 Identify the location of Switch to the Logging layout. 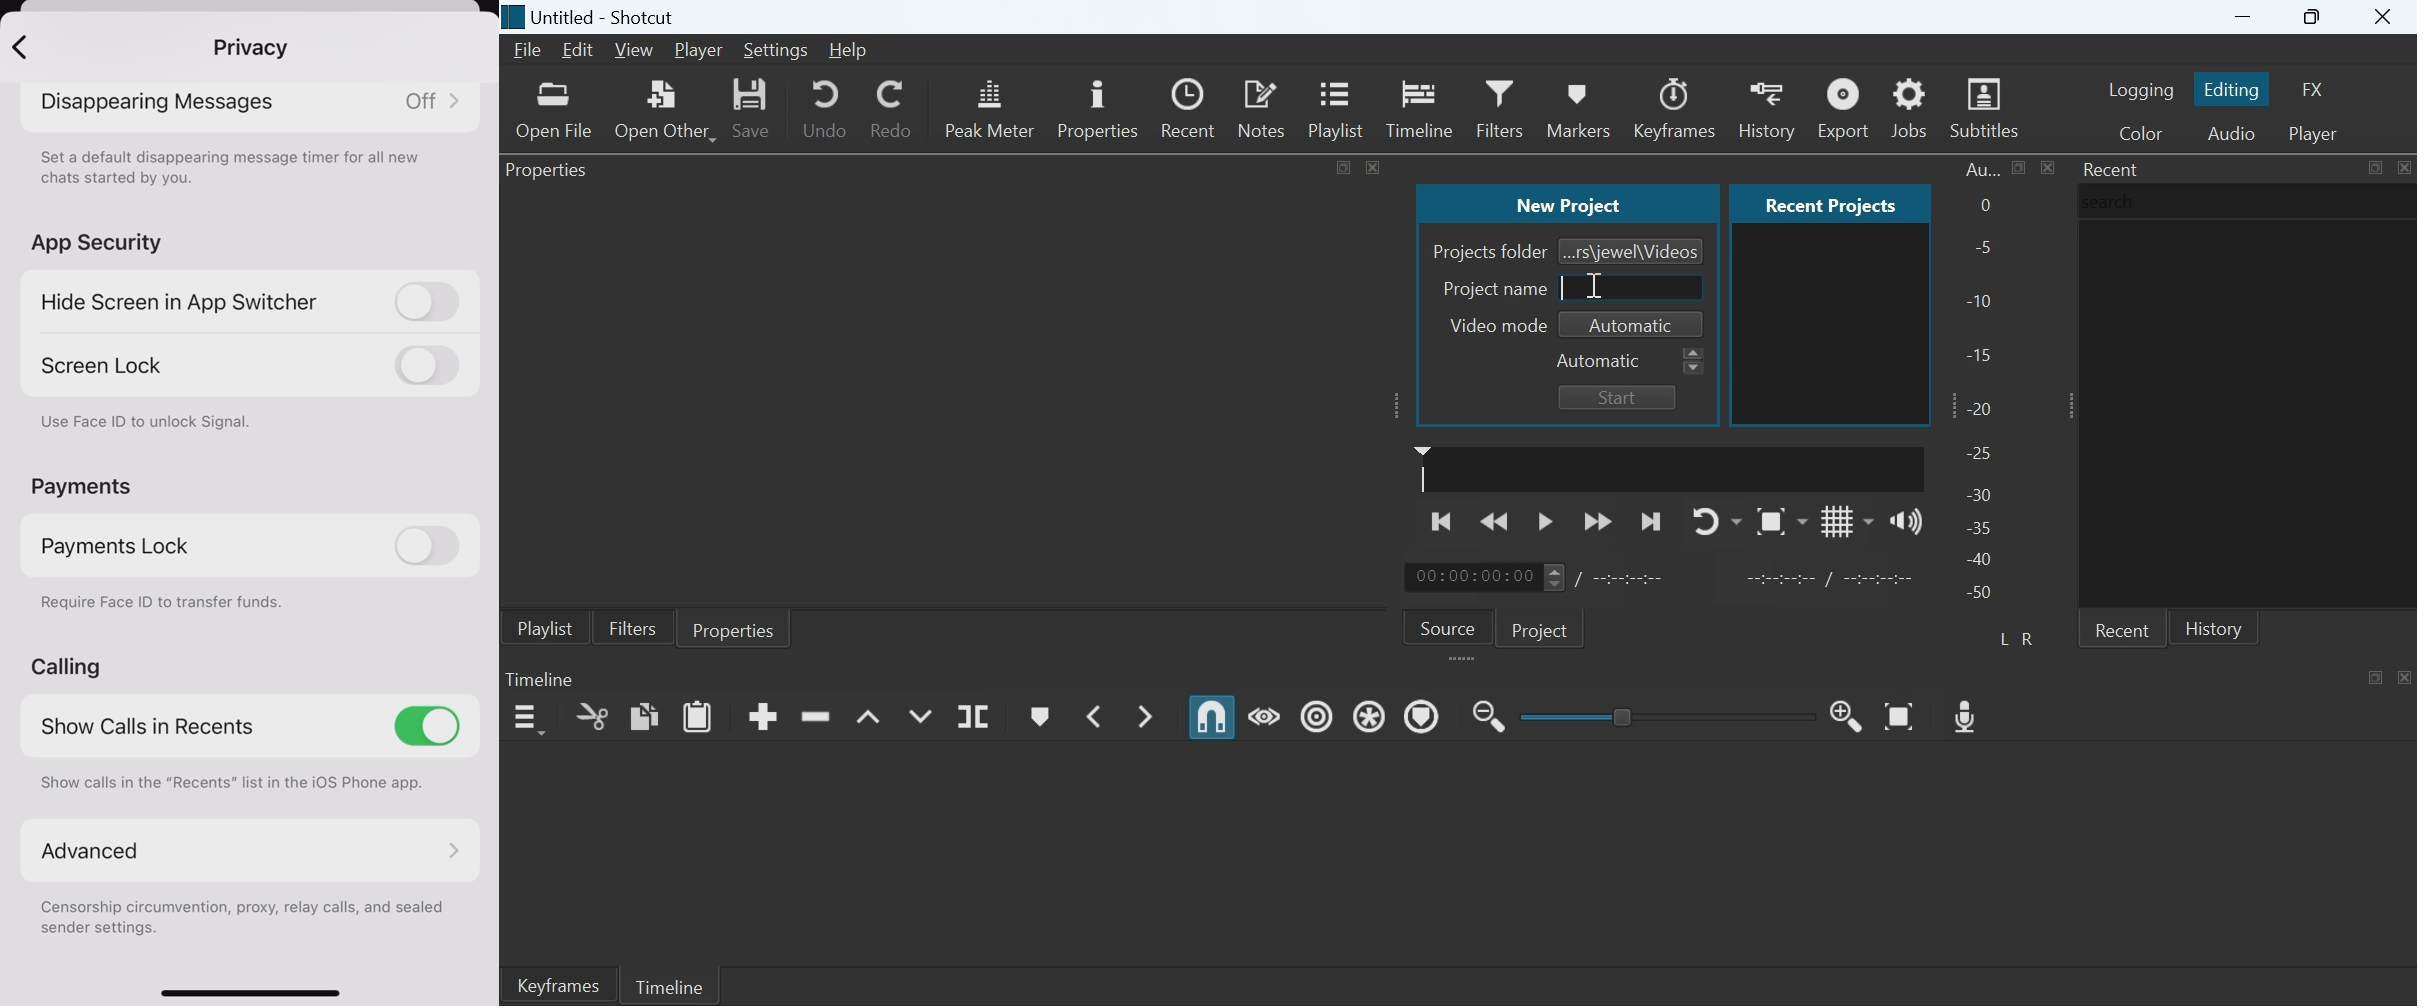
(2141, 89).